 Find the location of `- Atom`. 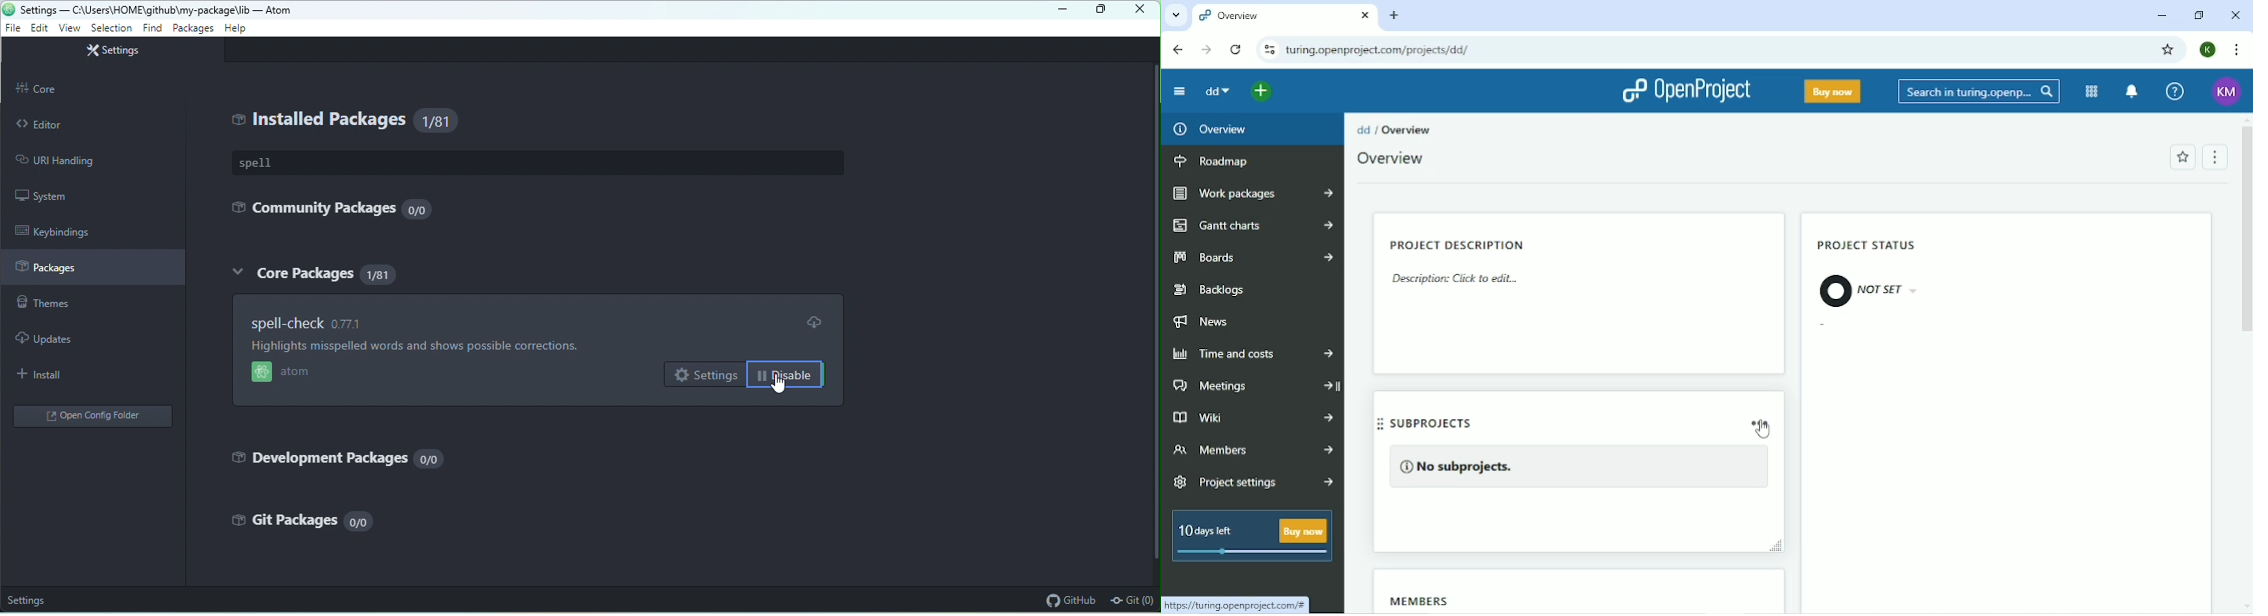

- Atom is located at coordinates (271, 10).